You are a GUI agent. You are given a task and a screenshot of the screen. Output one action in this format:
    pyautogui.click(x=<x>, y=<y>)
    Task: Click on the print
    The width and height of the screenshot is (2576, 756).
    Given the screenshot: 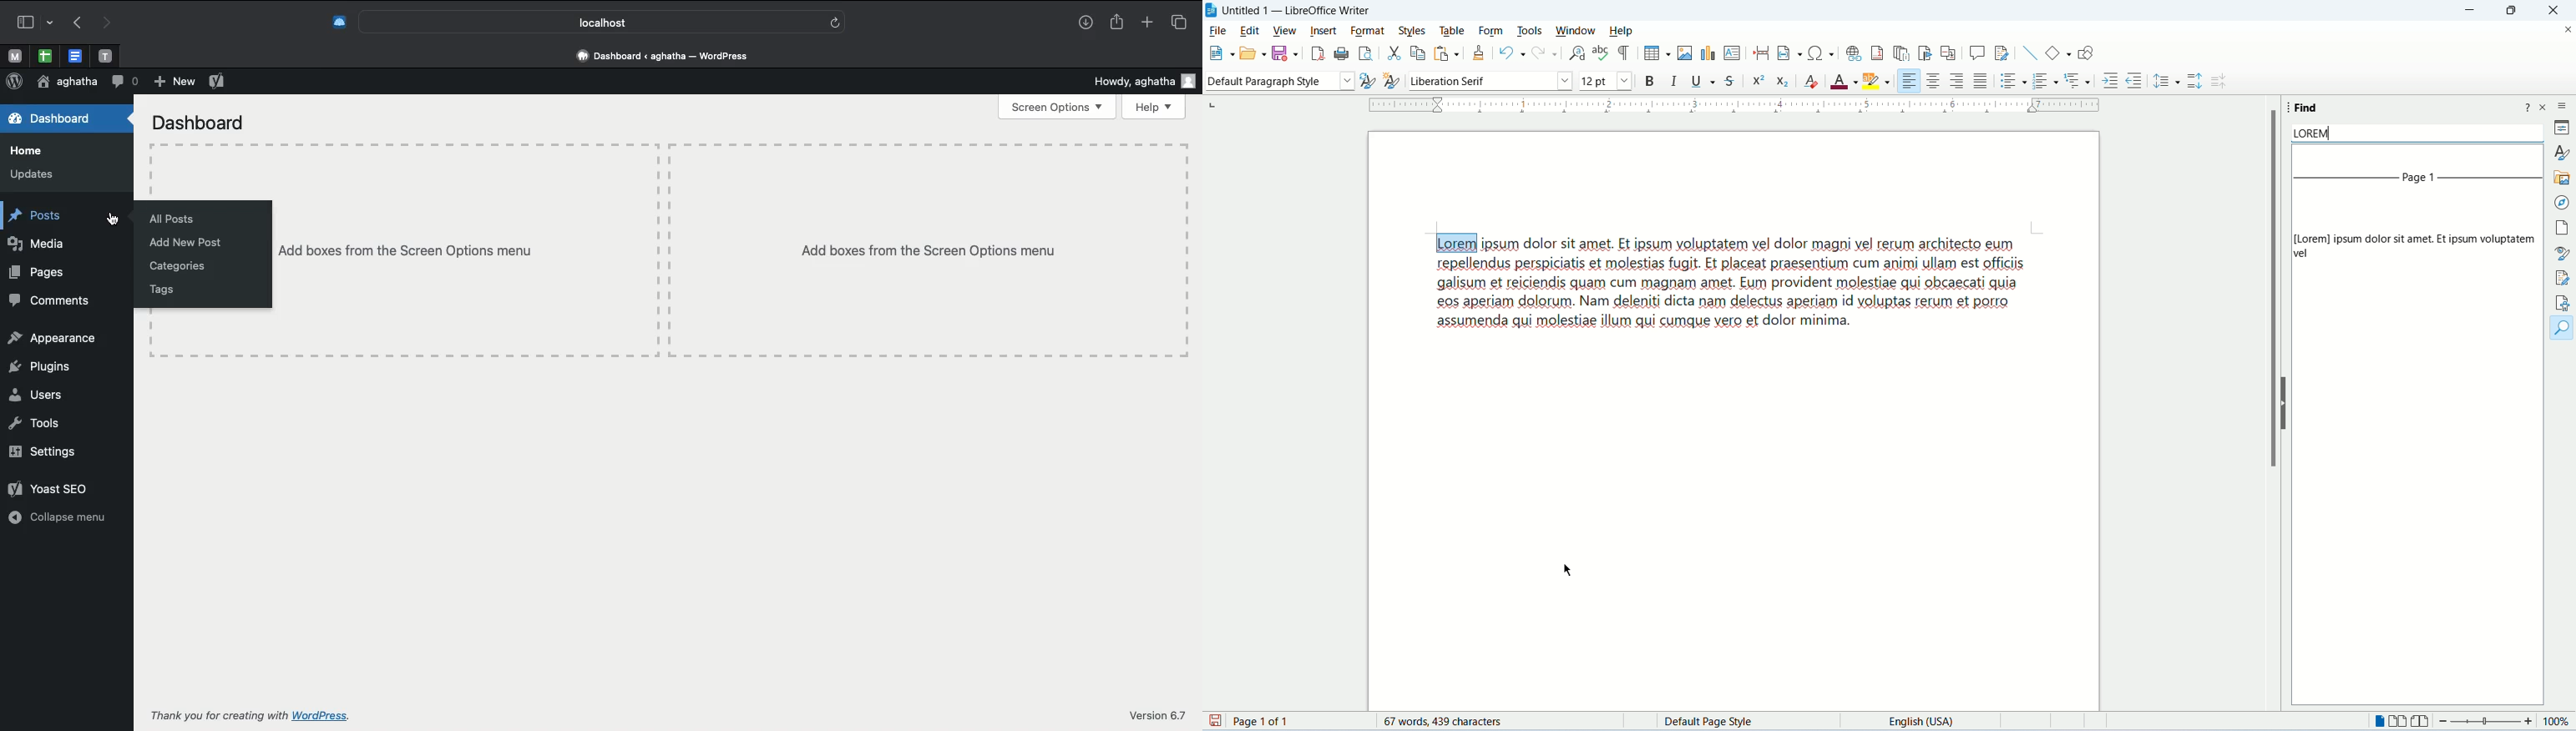 What is the action you would take?
    pyautogui.click(x=1341, y=54)
    